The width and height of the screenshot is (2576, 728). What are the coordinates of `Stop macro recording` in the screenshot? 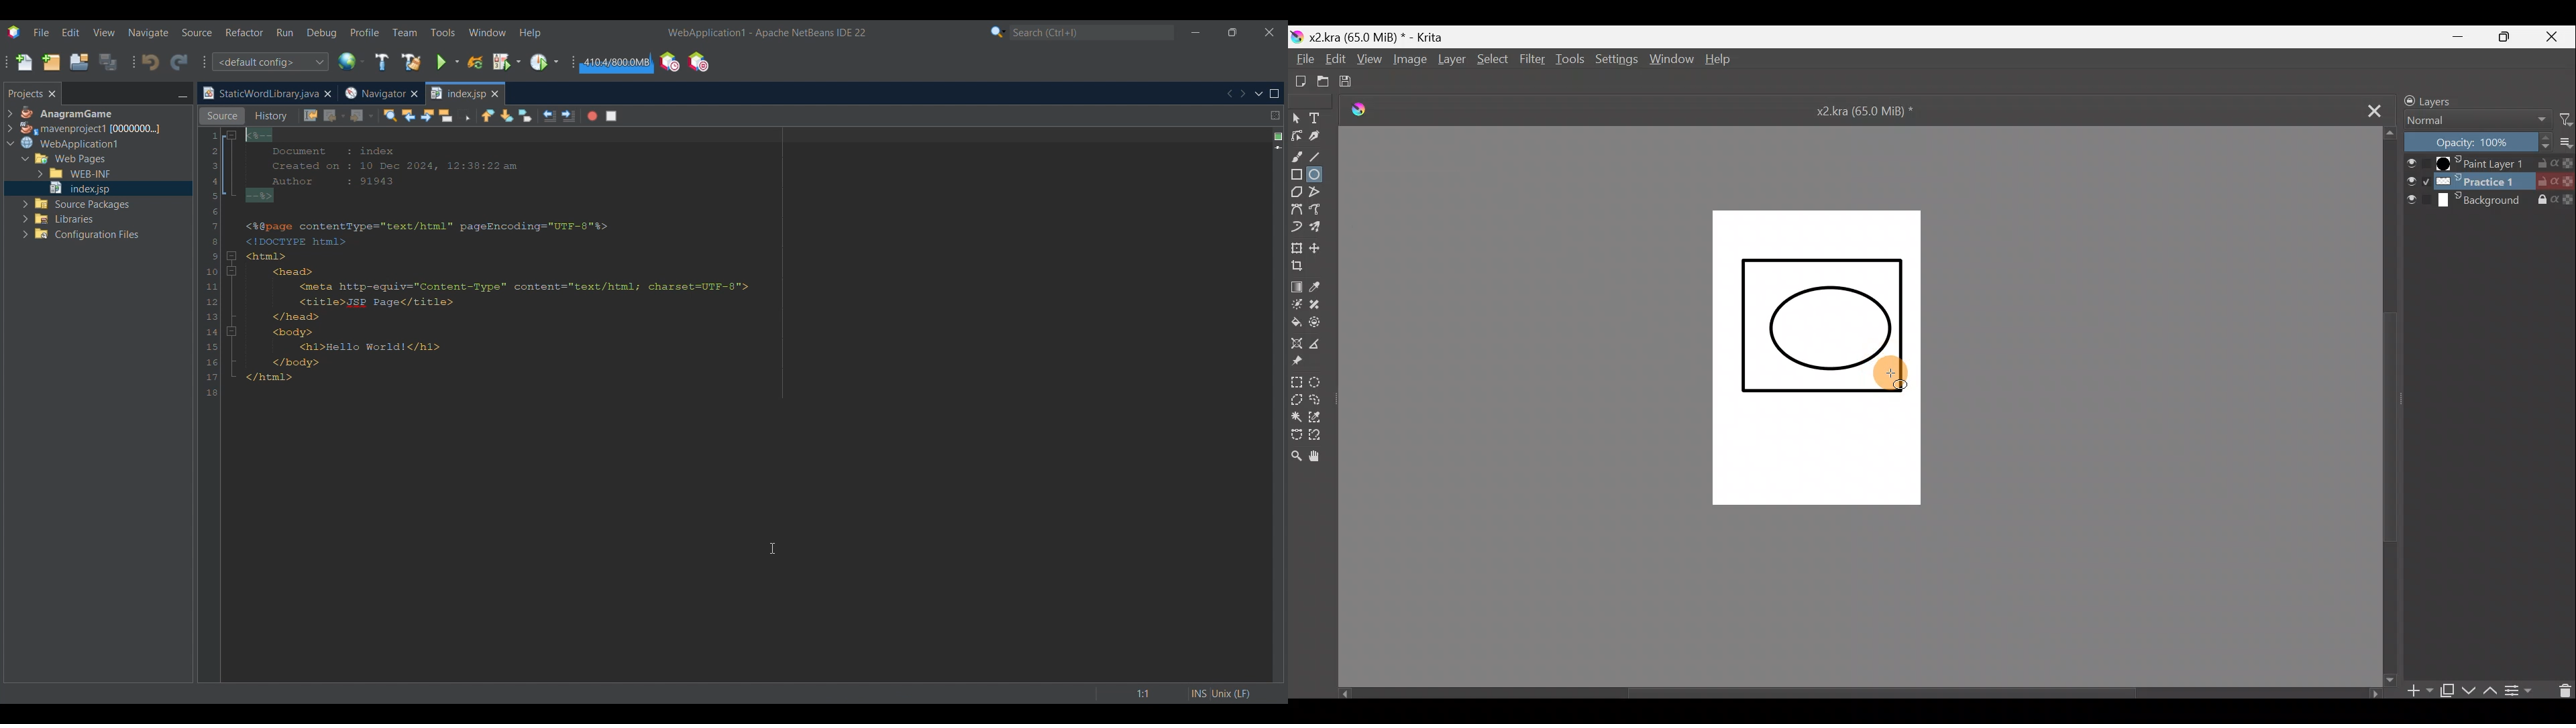 It's located at (611, 116).